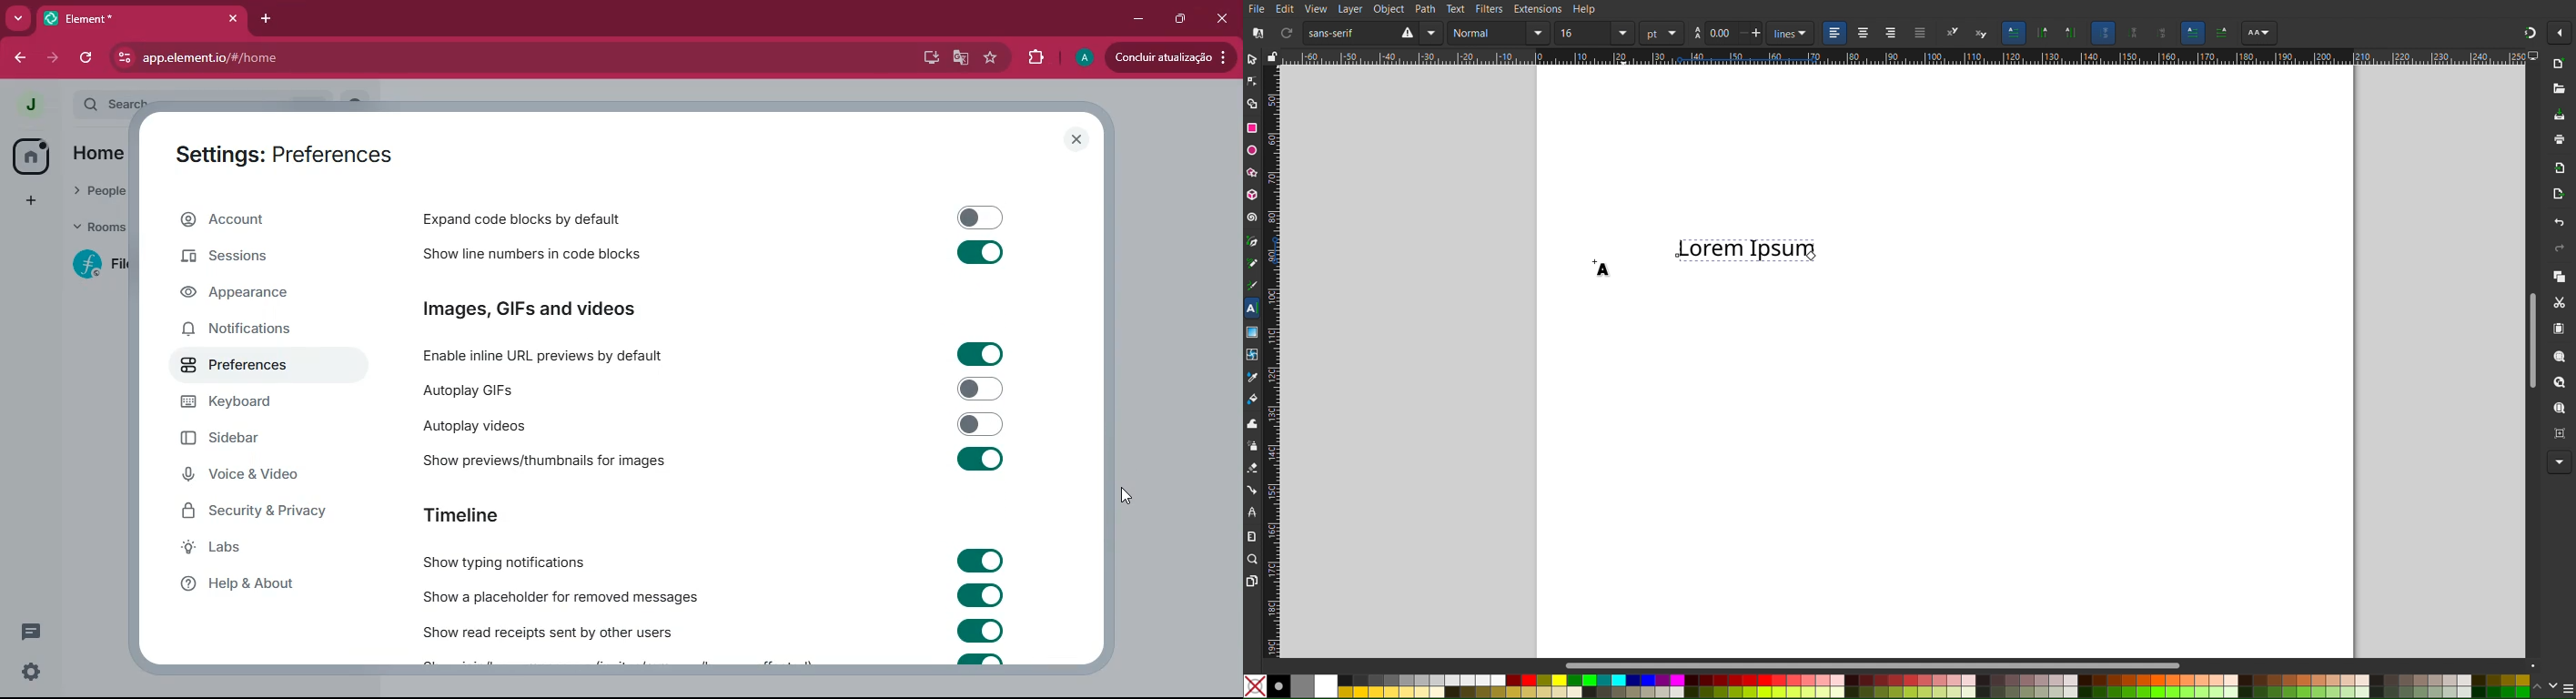 The image size is (2576, 700). Describe the element at coordinates (982, 218) in the screenshot. I see `toggle on/off` at that location.